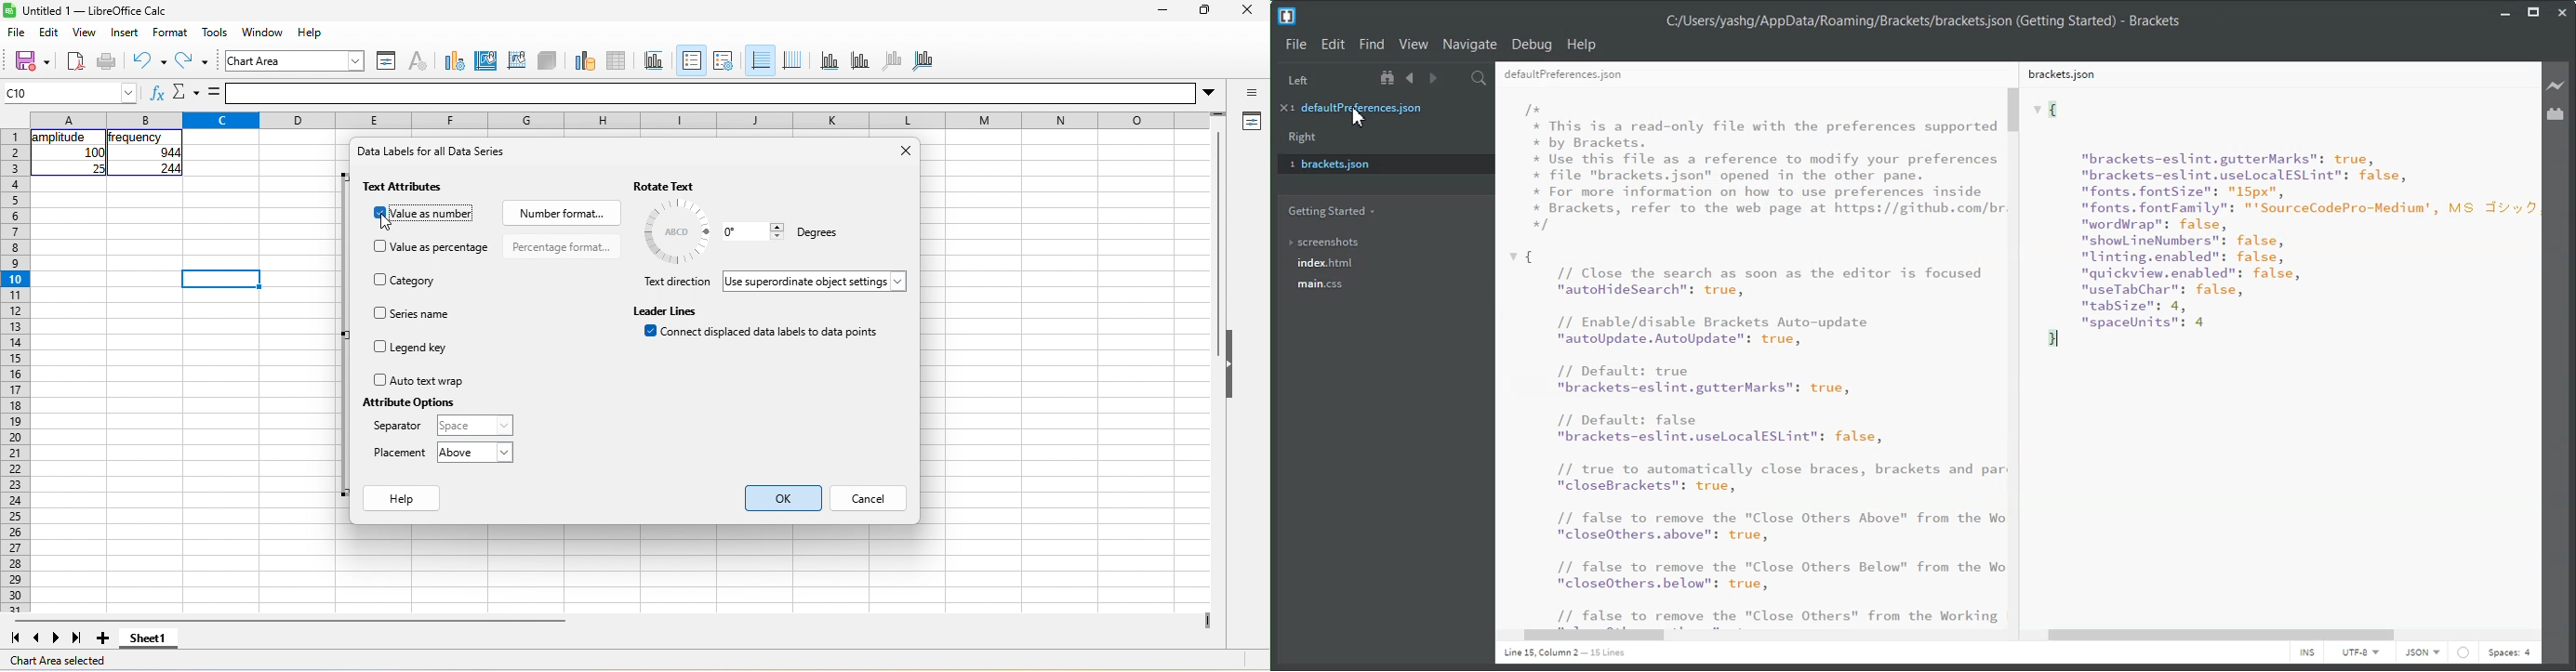 Image resolution: width=2576 pixels, height=672 pixels. What do you see at coordinates (137, 138) in the screenshot?
I see `frequency` at bounding box center [137, 138].